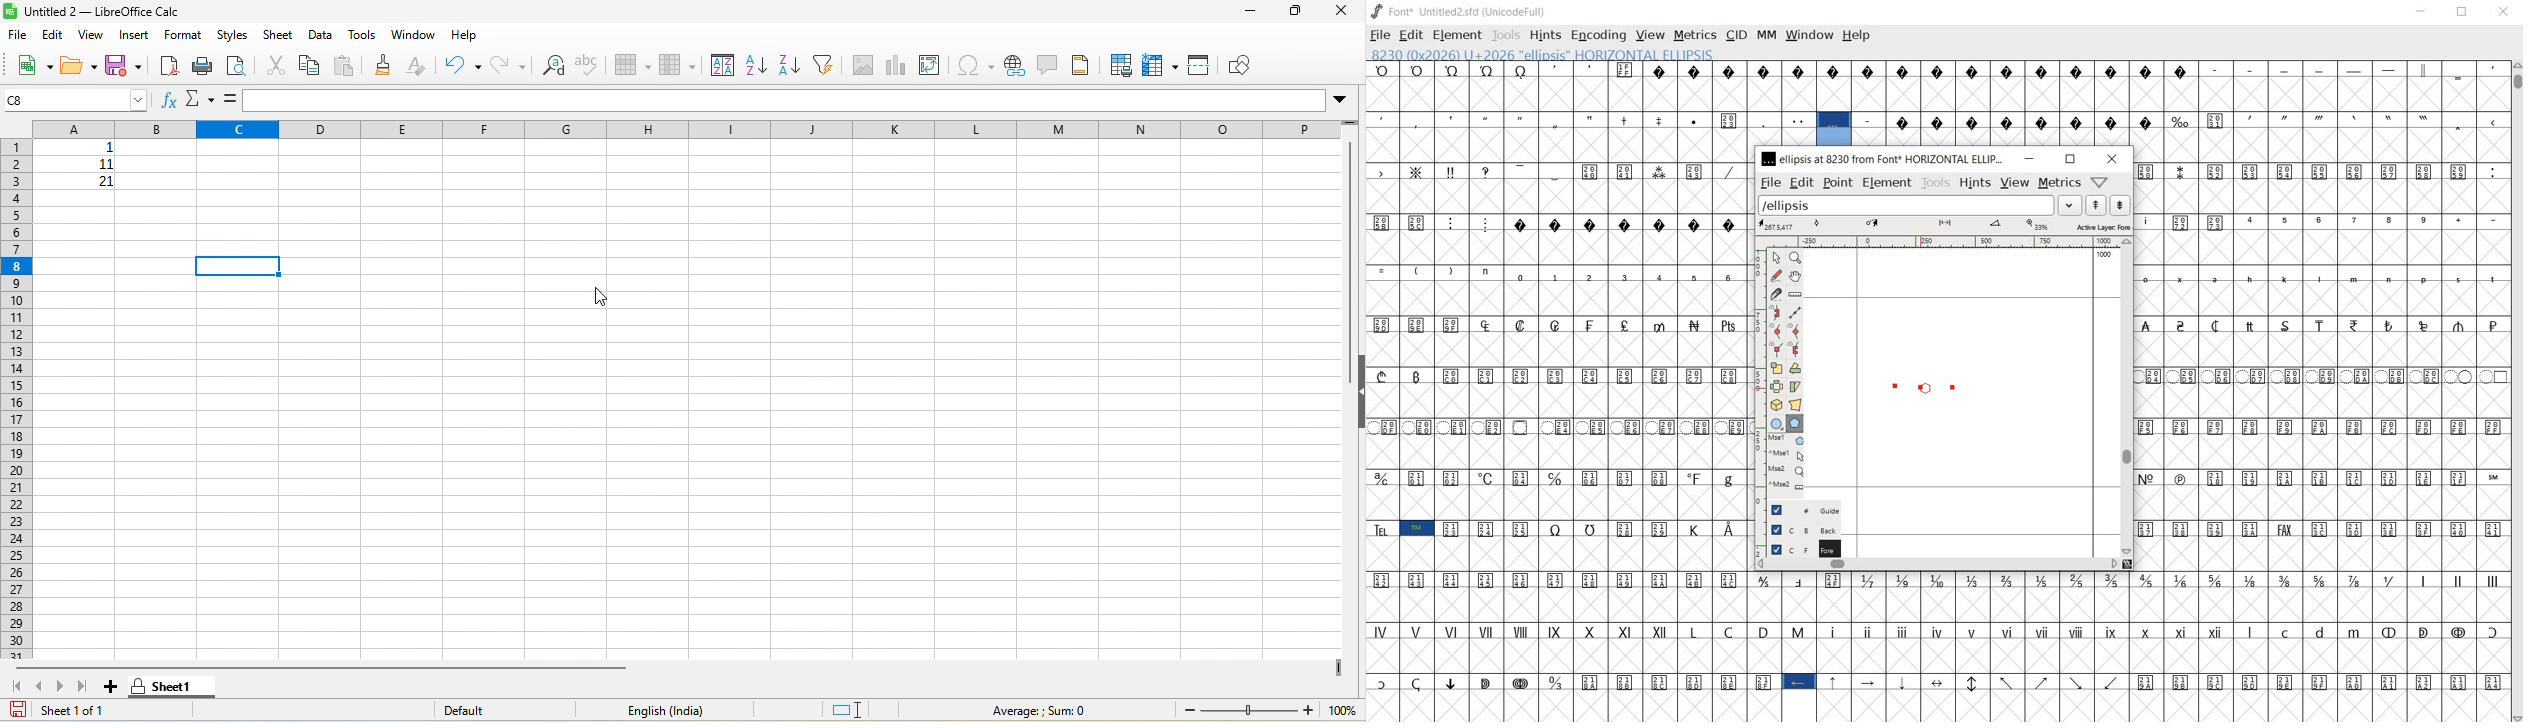 The width and height of the screenshot is (2548, 728). Describe the element at coordinates (1775, 349) in the screenshot. I see `Add a corner point` at that location.